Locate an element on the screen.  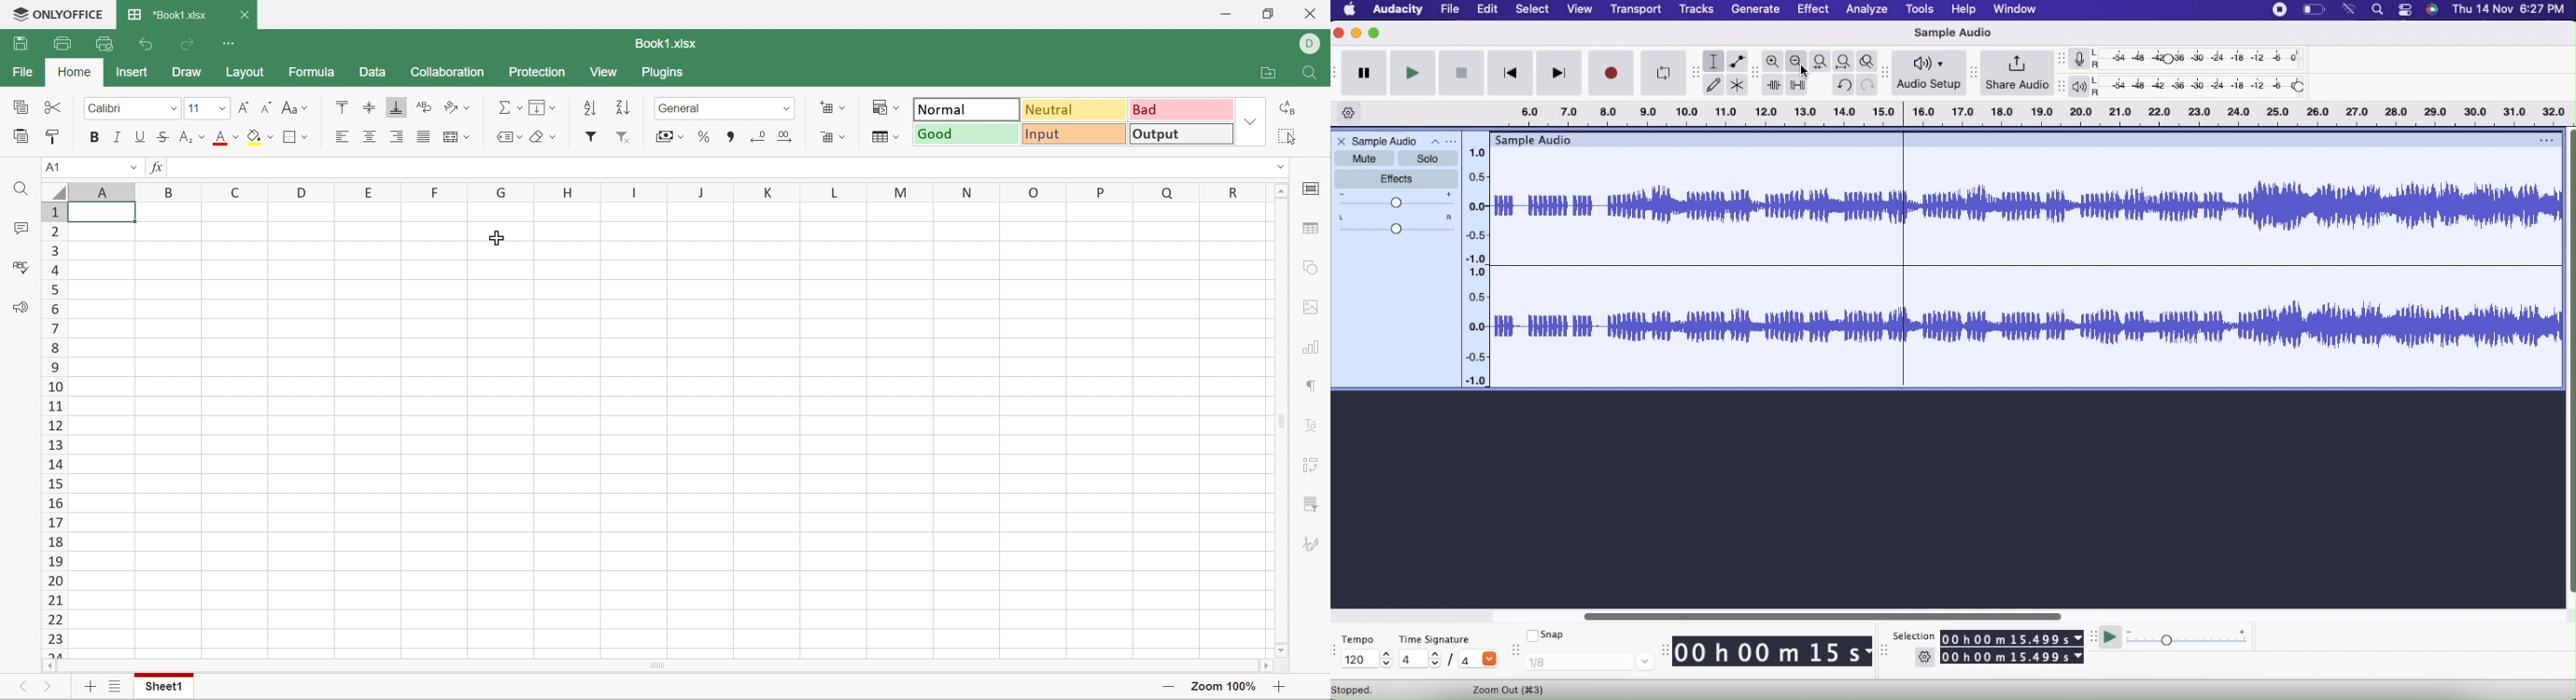
Sample Audio is located at coordinates (1387, 141).